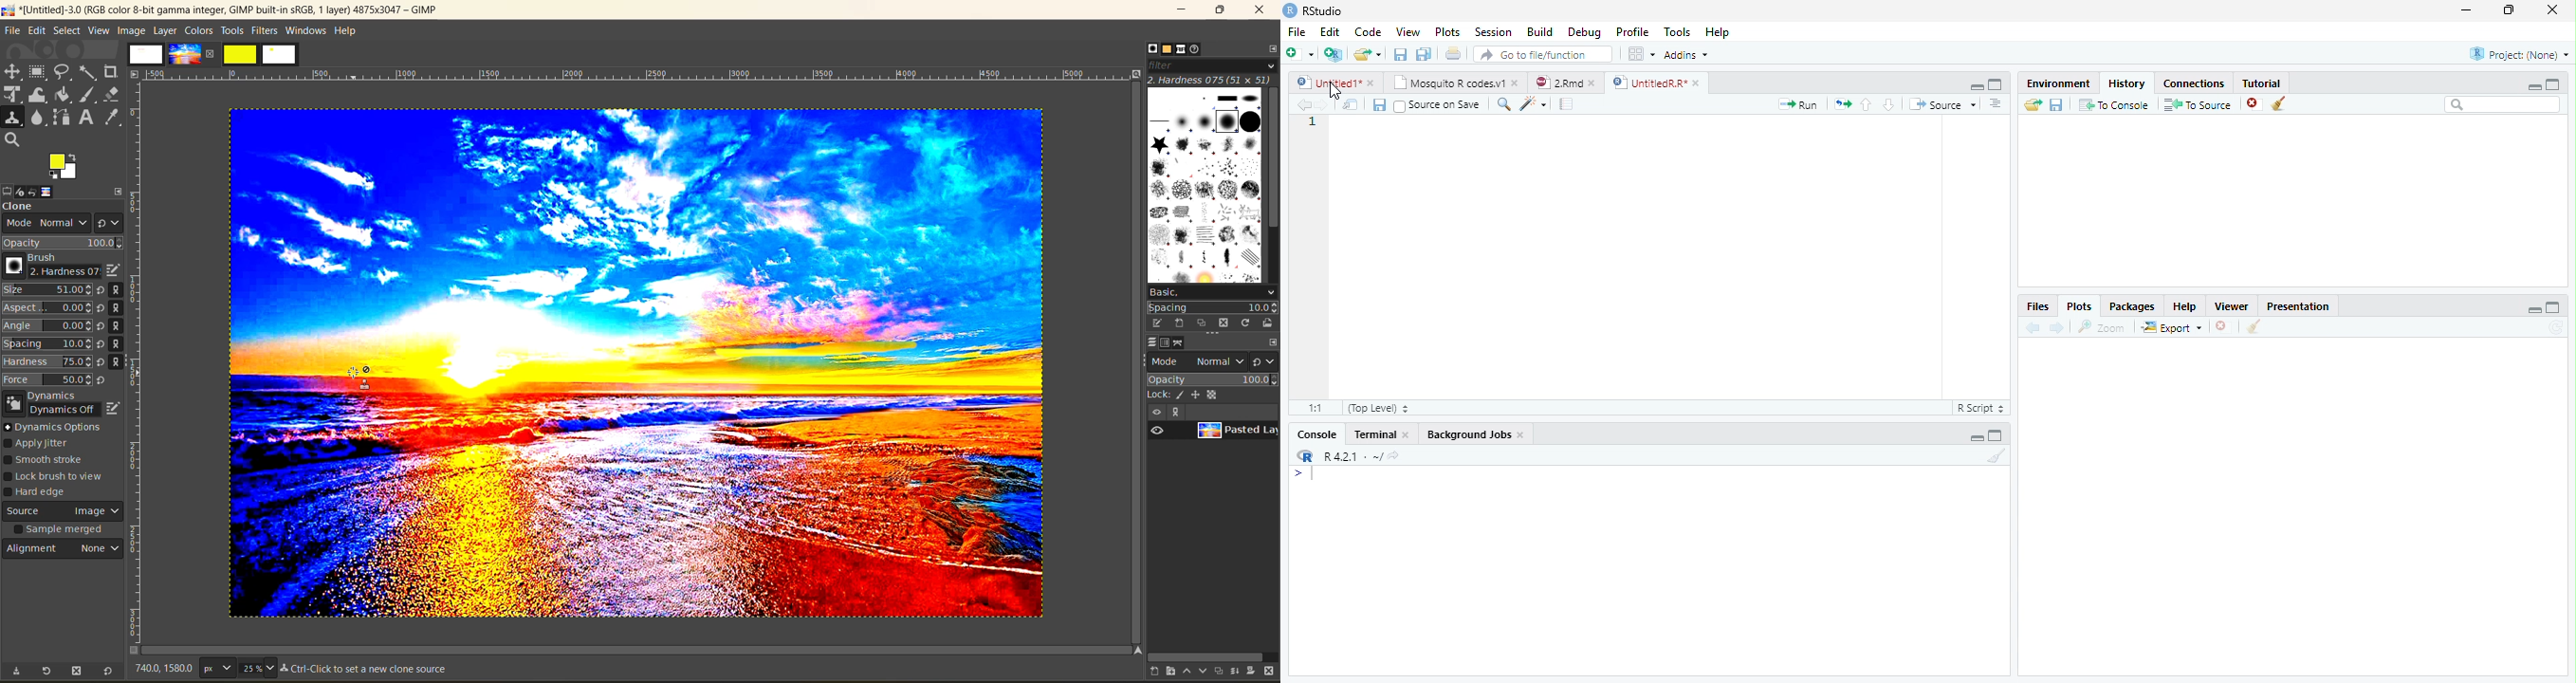  What do you see at coordinates (1516, 83) in the screenshot?
I see `close` at bounding box center [1516, 83].